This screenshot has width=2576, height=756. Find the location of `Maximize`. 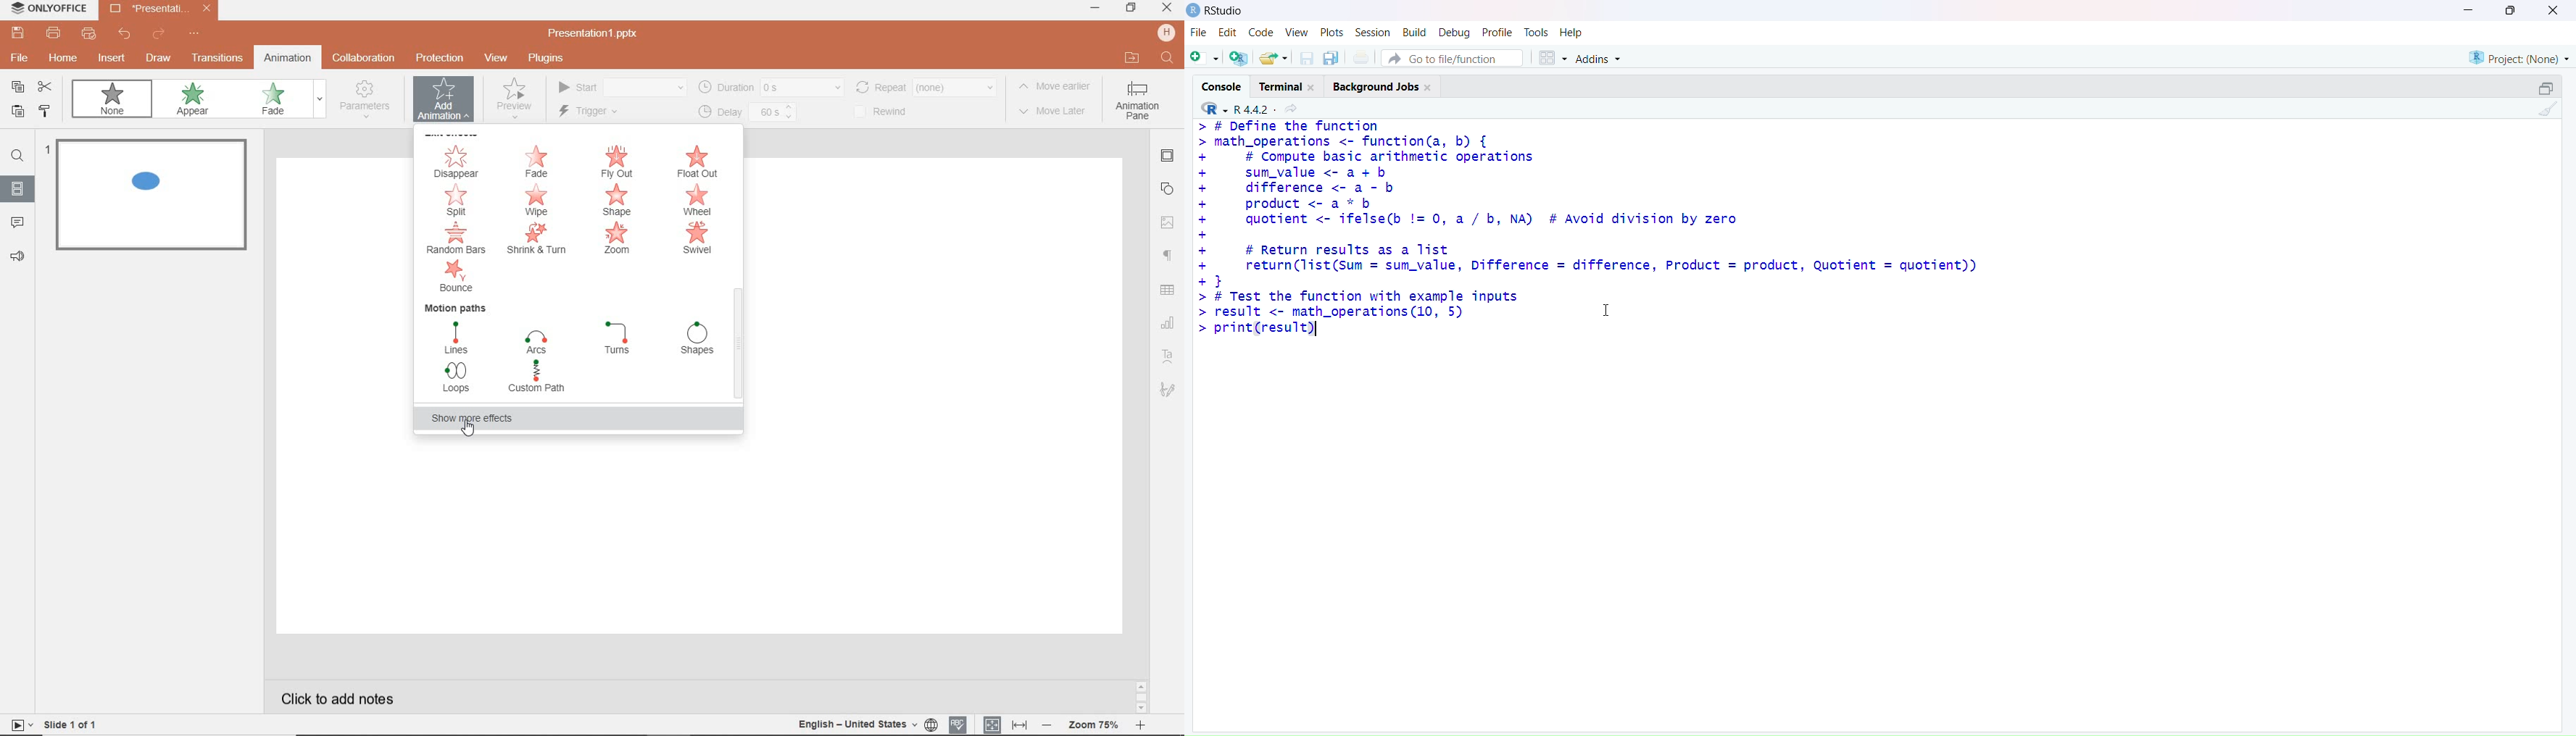

Maximize is located at coordinates (2546, 85).